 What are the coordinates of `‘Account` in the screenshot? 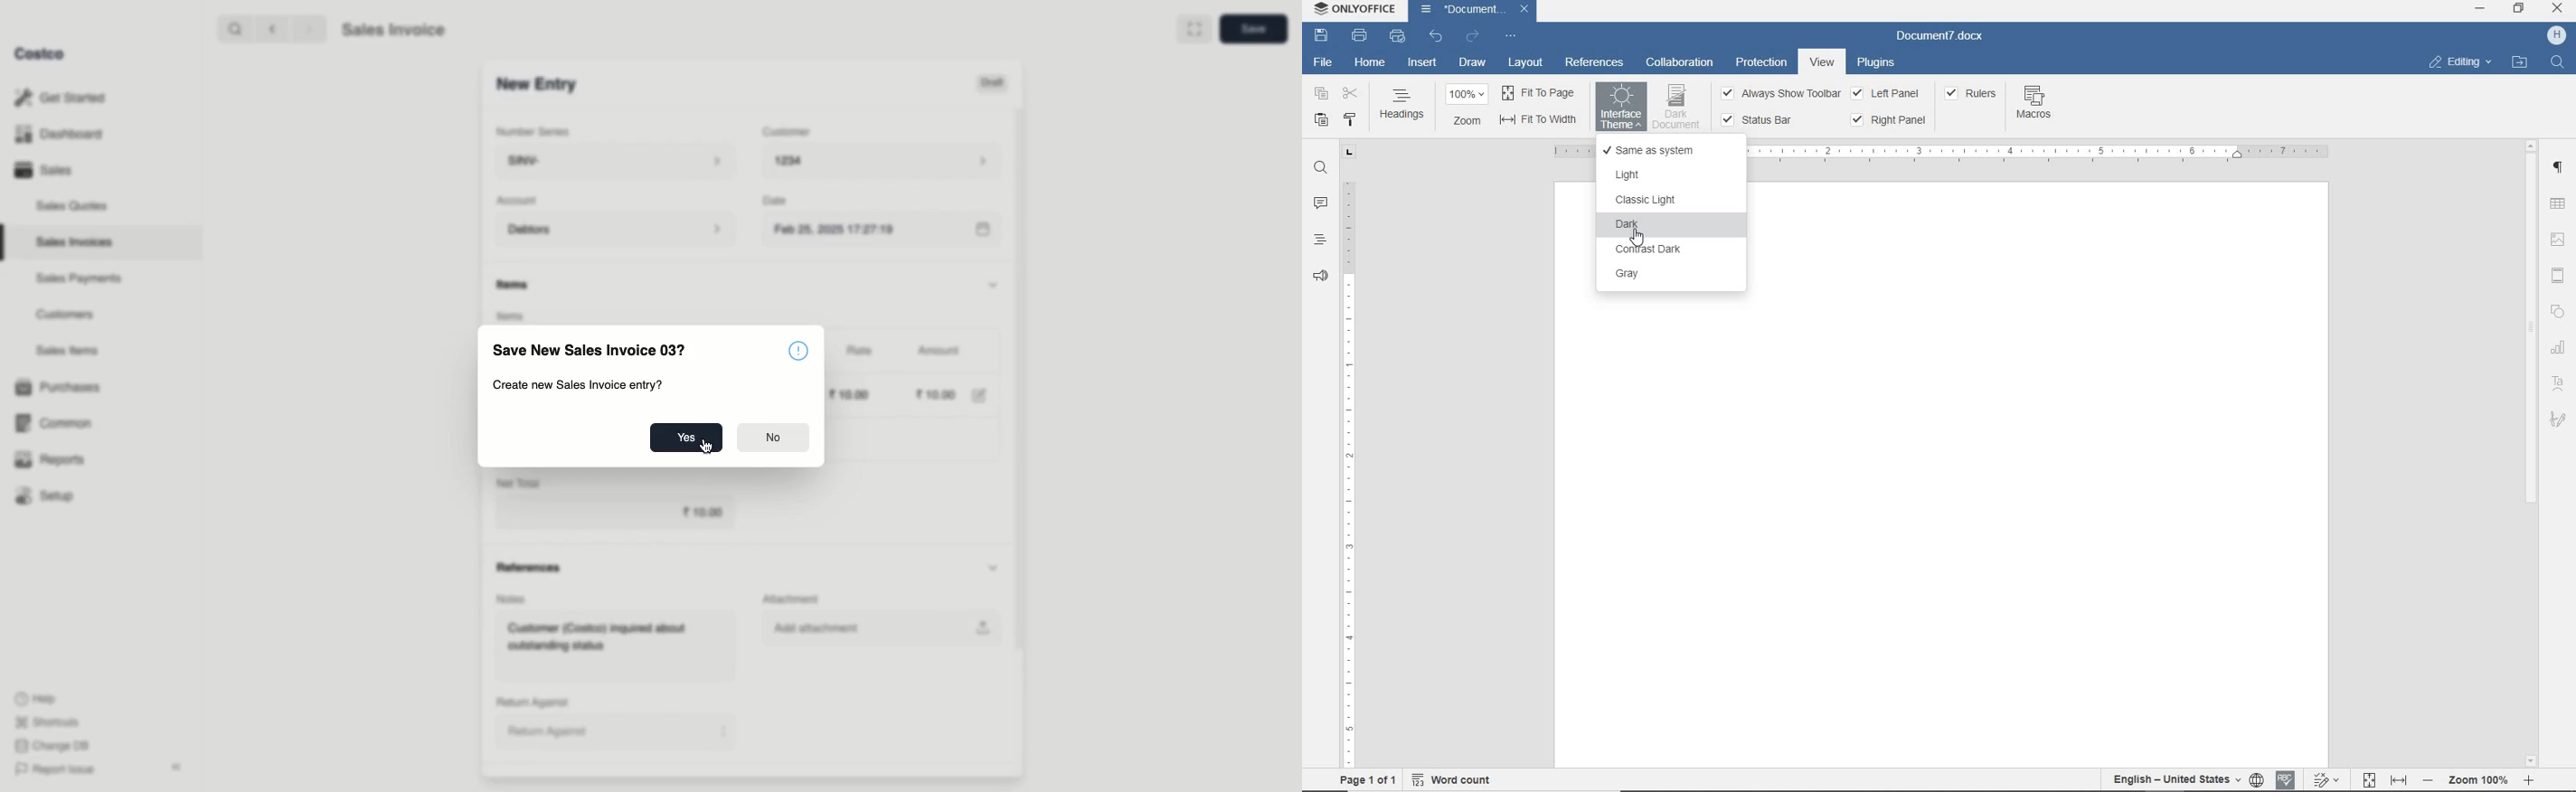 It's located at (519, 201).